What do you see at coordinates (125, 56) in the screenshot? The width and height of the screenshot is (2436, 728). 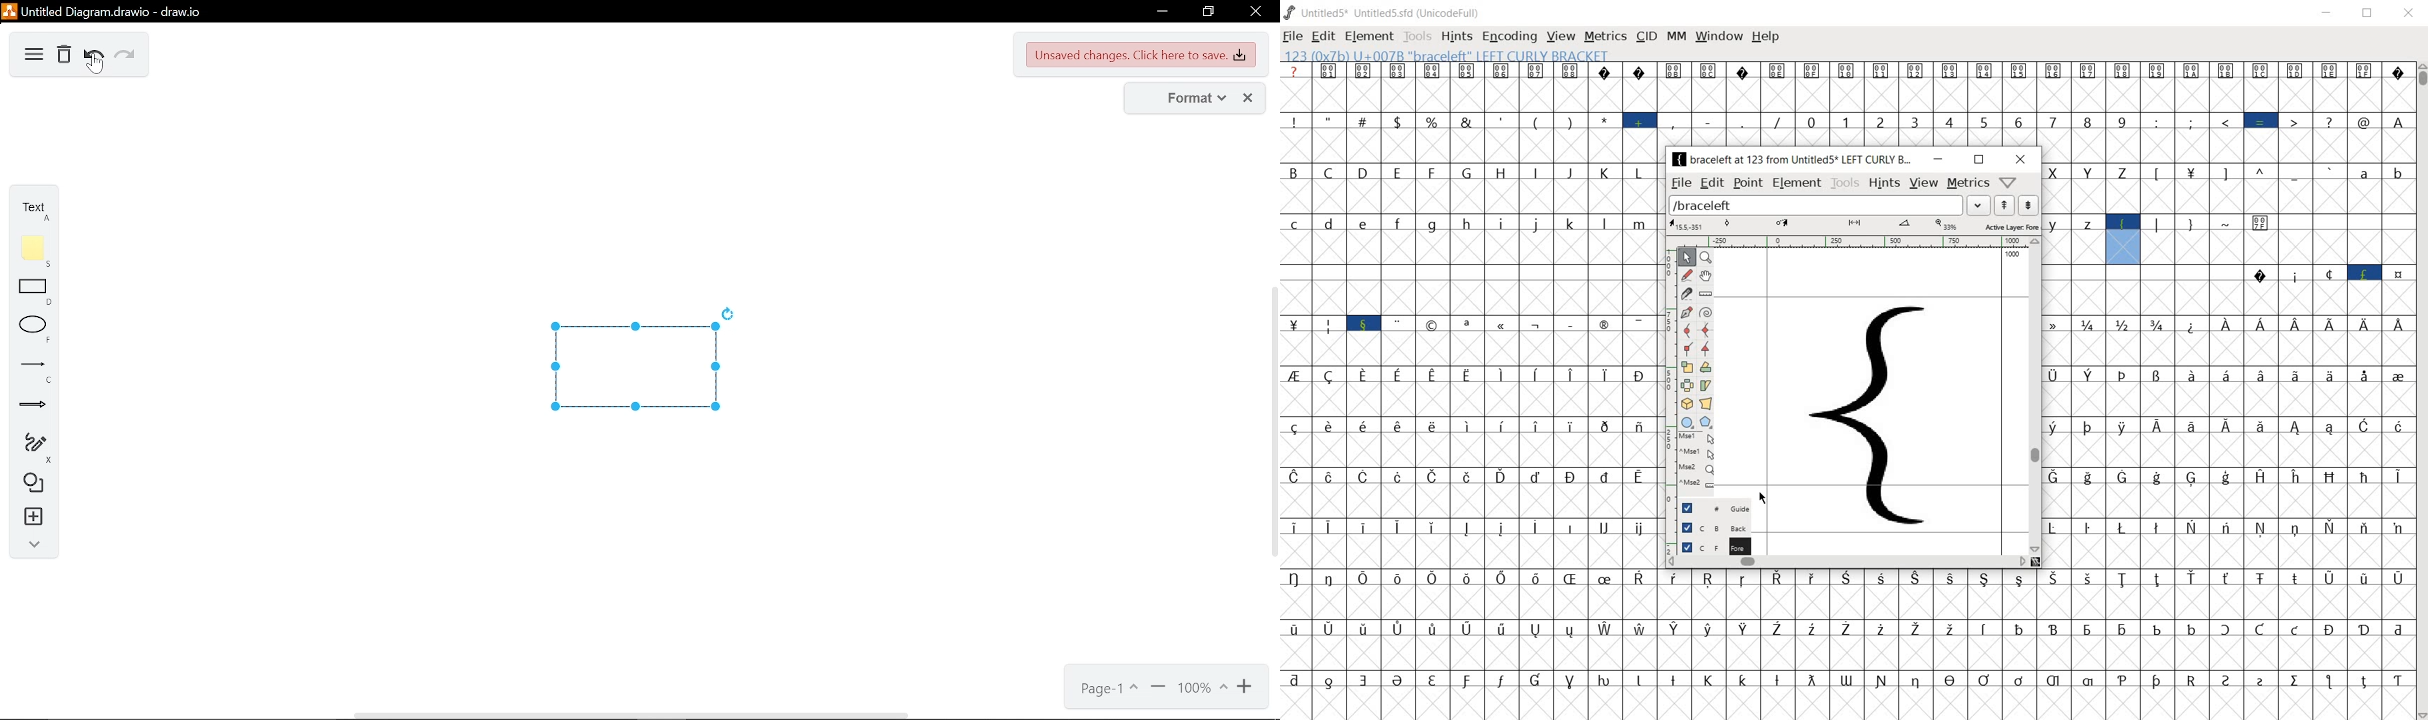 I see `redo` at bounding box center [125, 56].